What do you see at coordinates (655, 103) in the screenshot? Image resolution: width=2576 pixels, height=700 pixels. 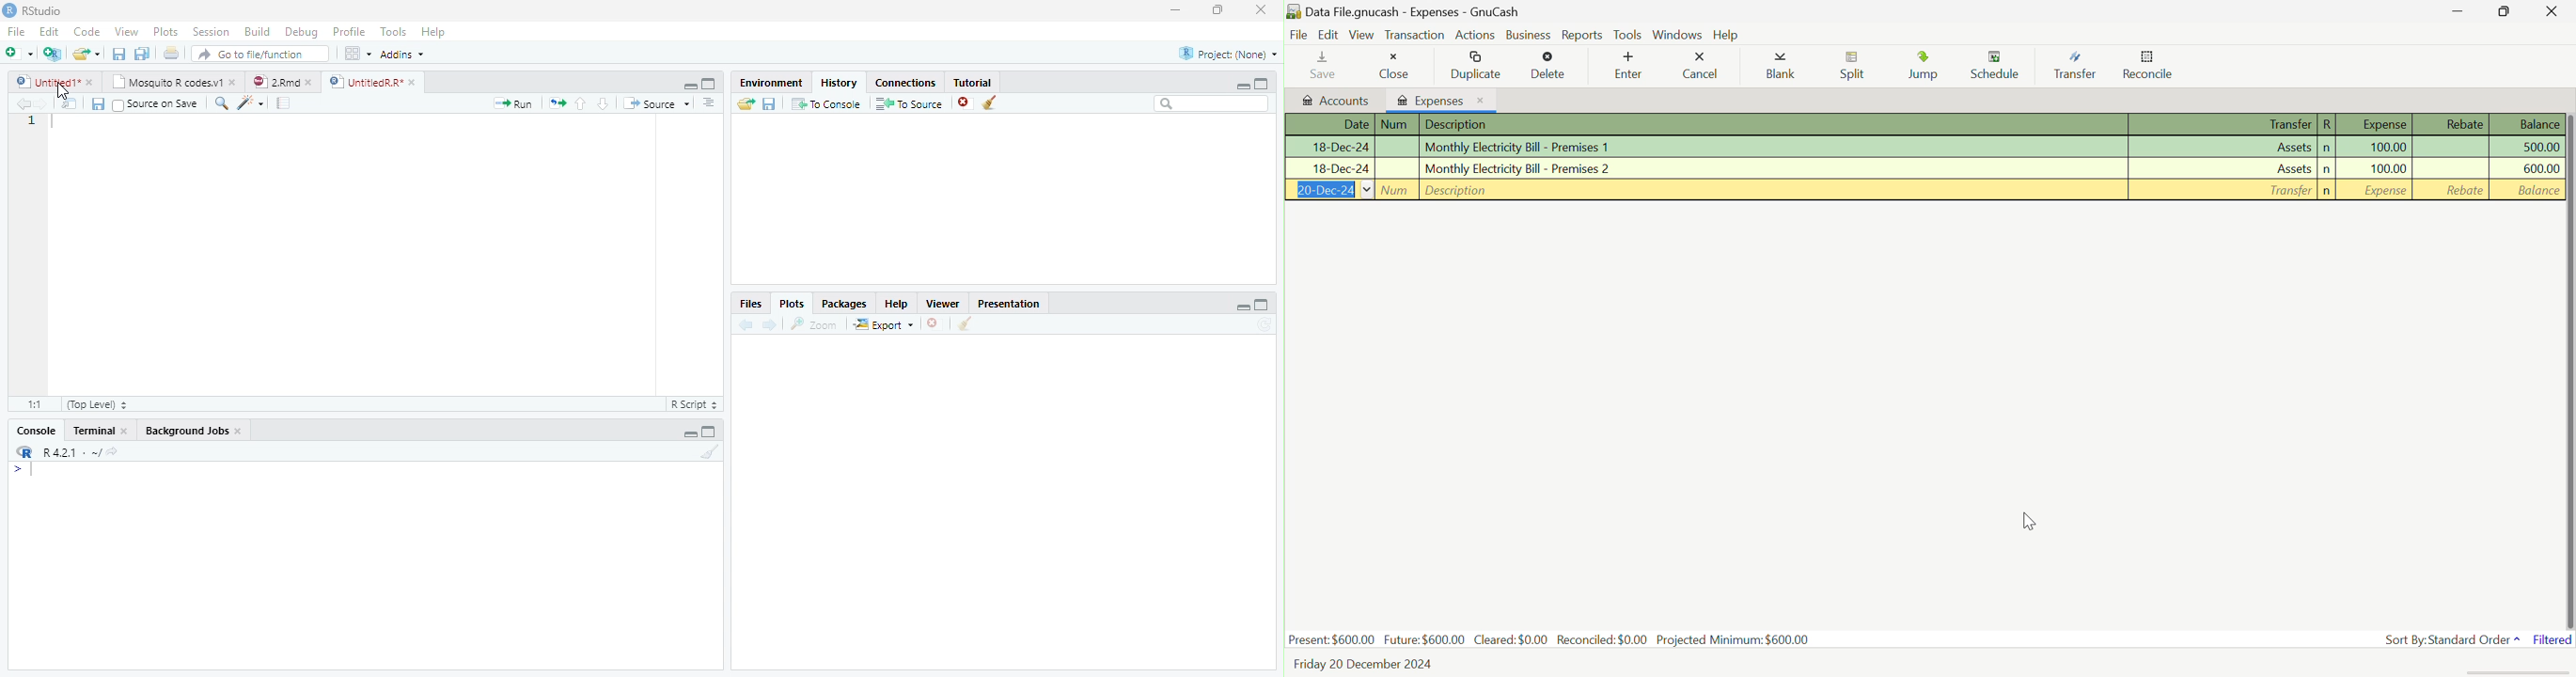 I see `Source` at bounding box center [655, 103].